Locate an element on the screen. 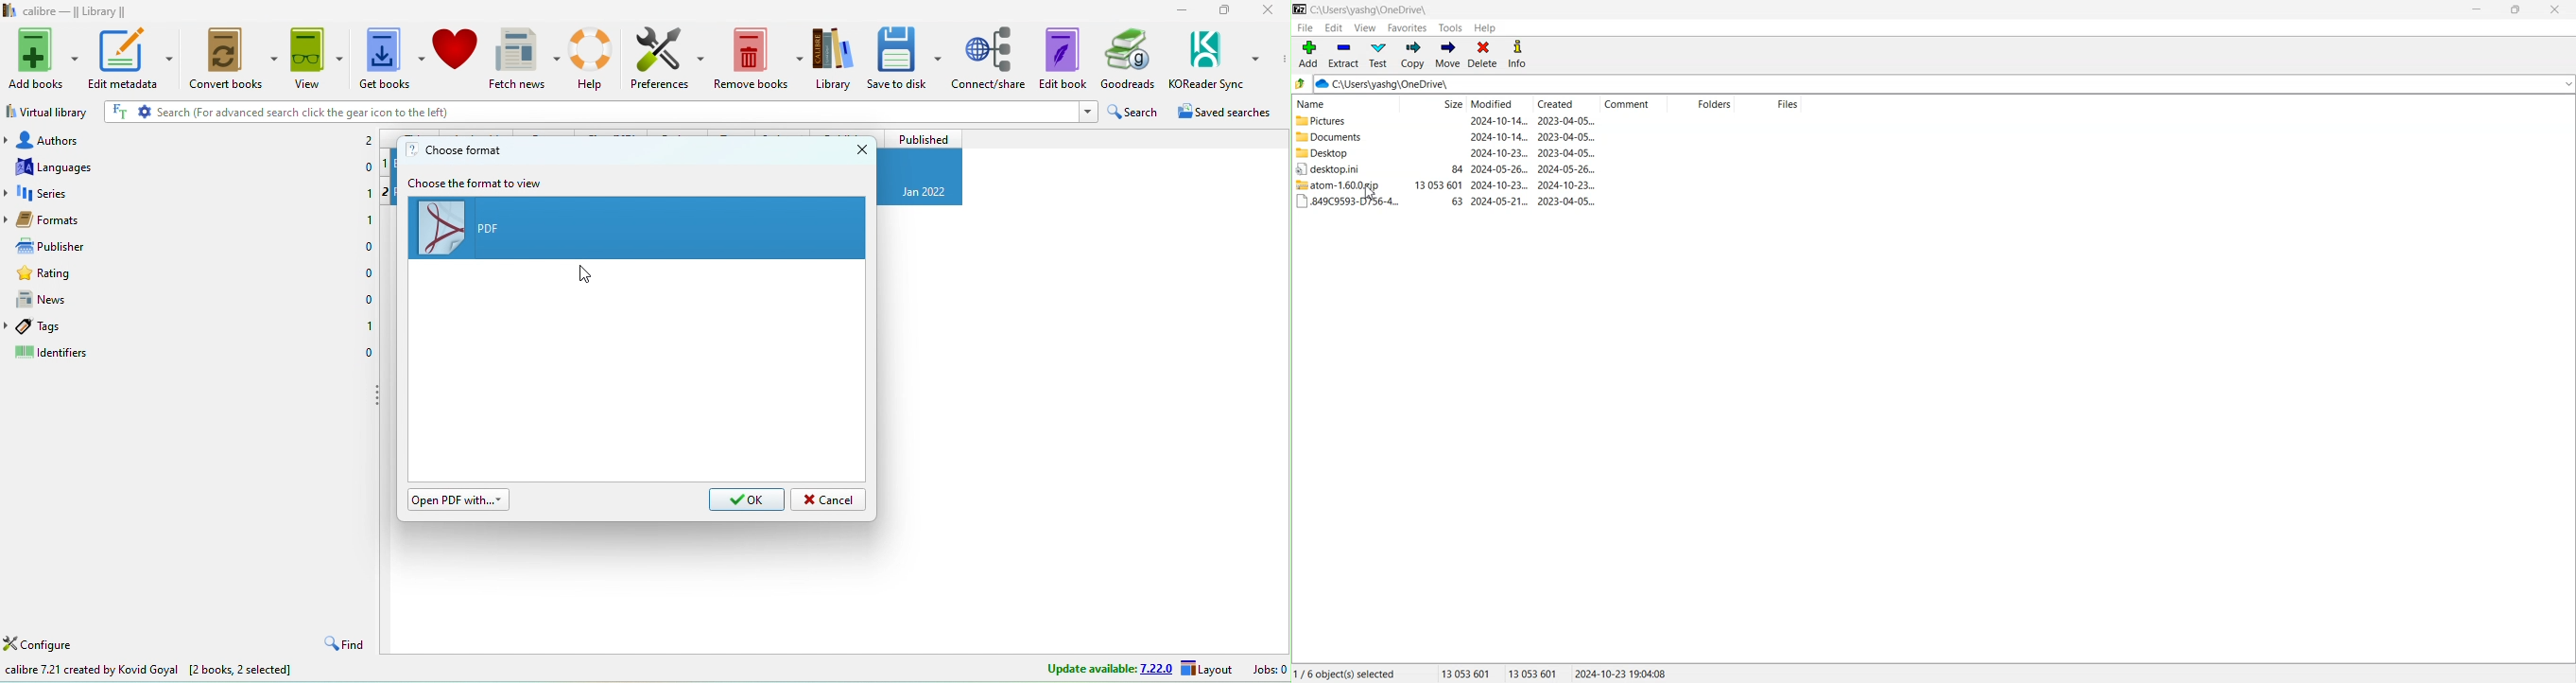  published is located at coordinates (922, 138).